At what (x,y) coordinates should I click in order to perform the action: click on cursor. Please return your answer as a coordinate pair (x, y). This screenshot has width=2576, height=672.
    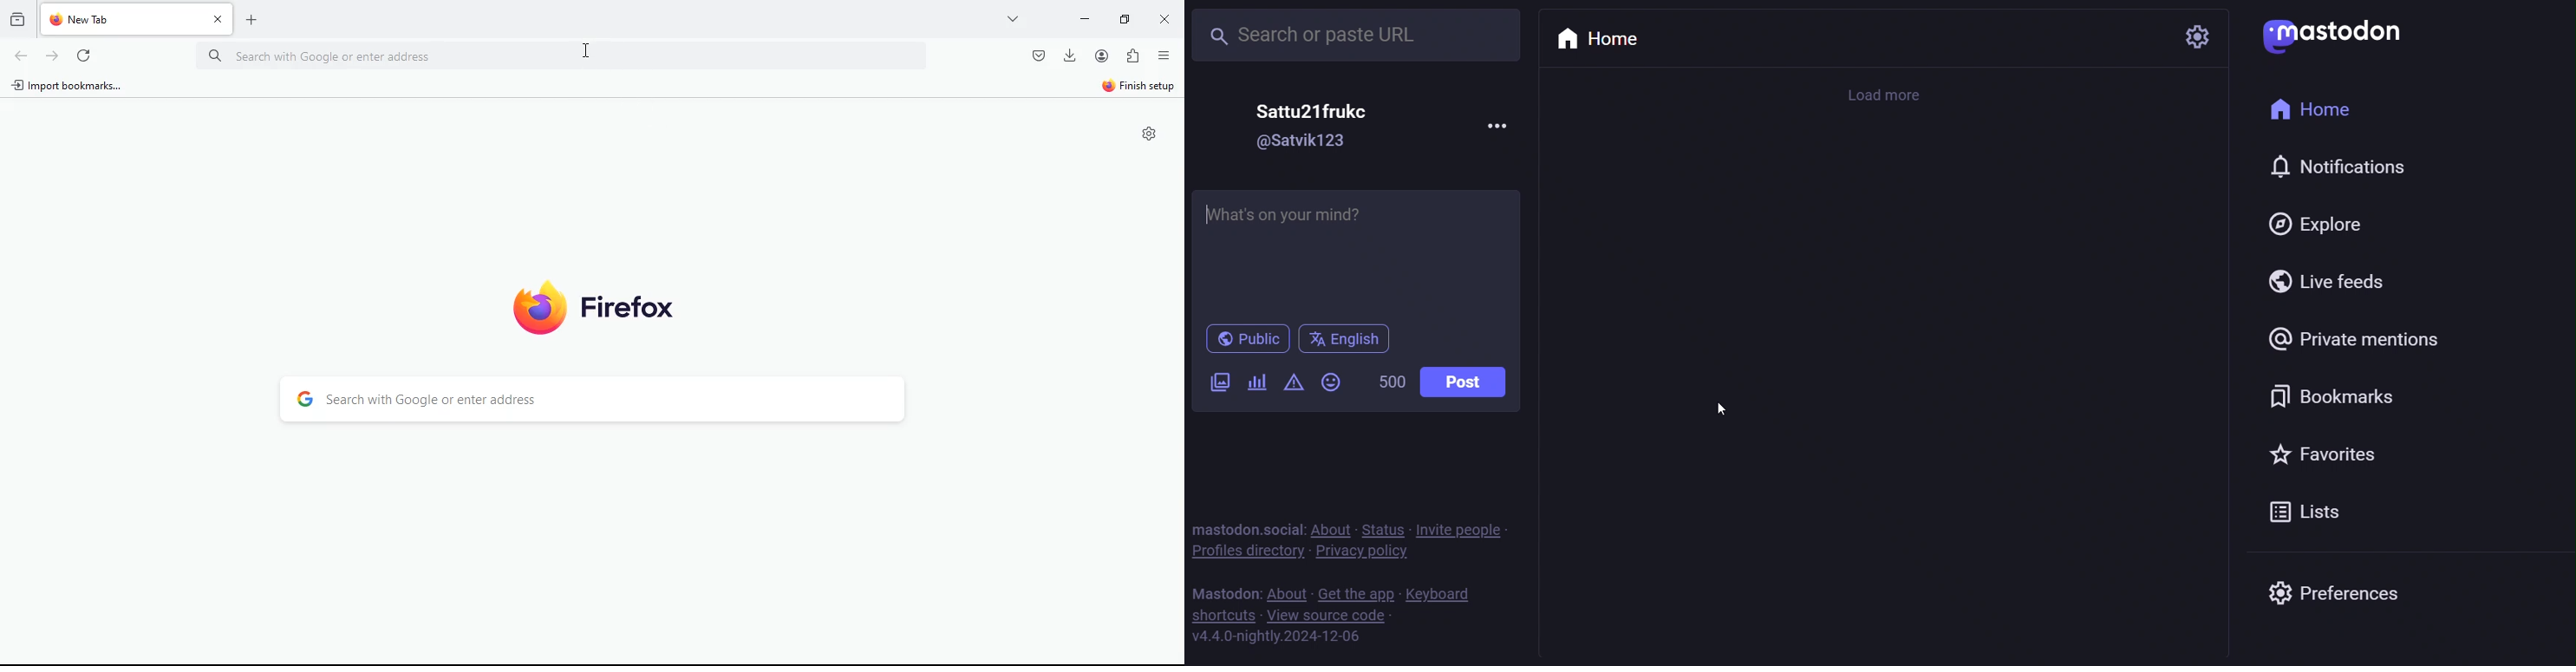
    Looking at the image, I should click on (1724, 411).